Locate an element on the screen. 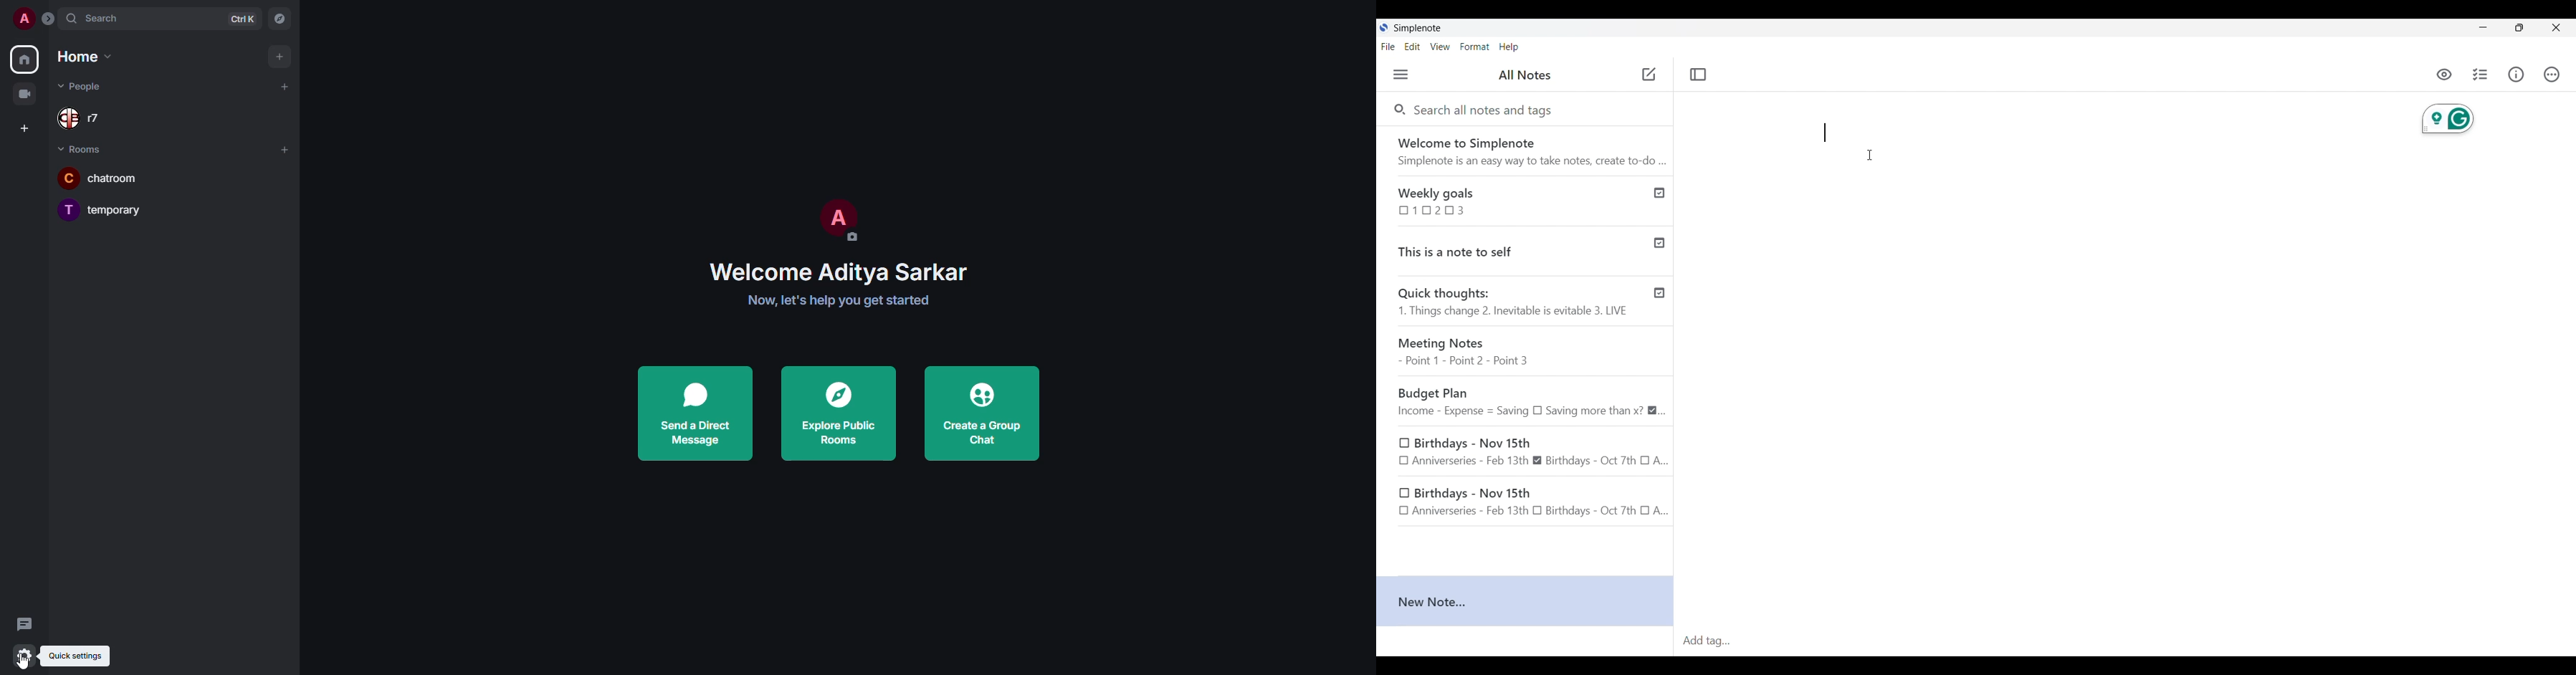  navigator is located at coordinates (280, 19).